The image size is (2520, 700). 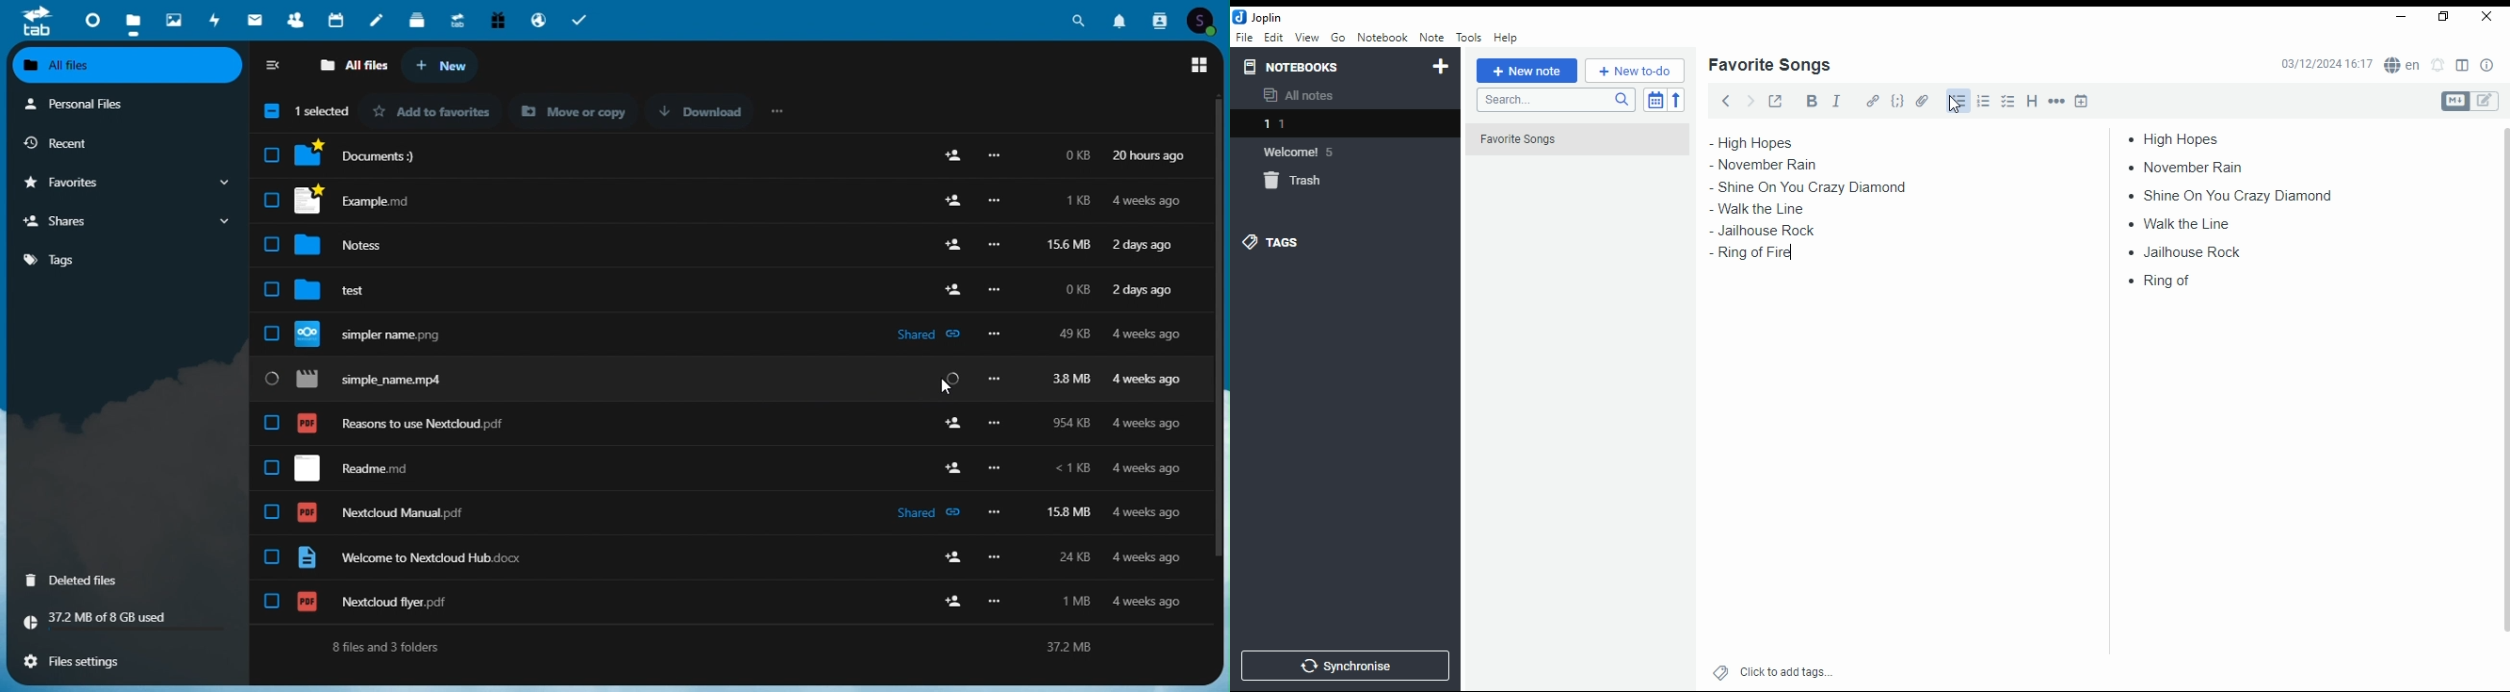 I want to click on heading, so click(x=2033, y=99).